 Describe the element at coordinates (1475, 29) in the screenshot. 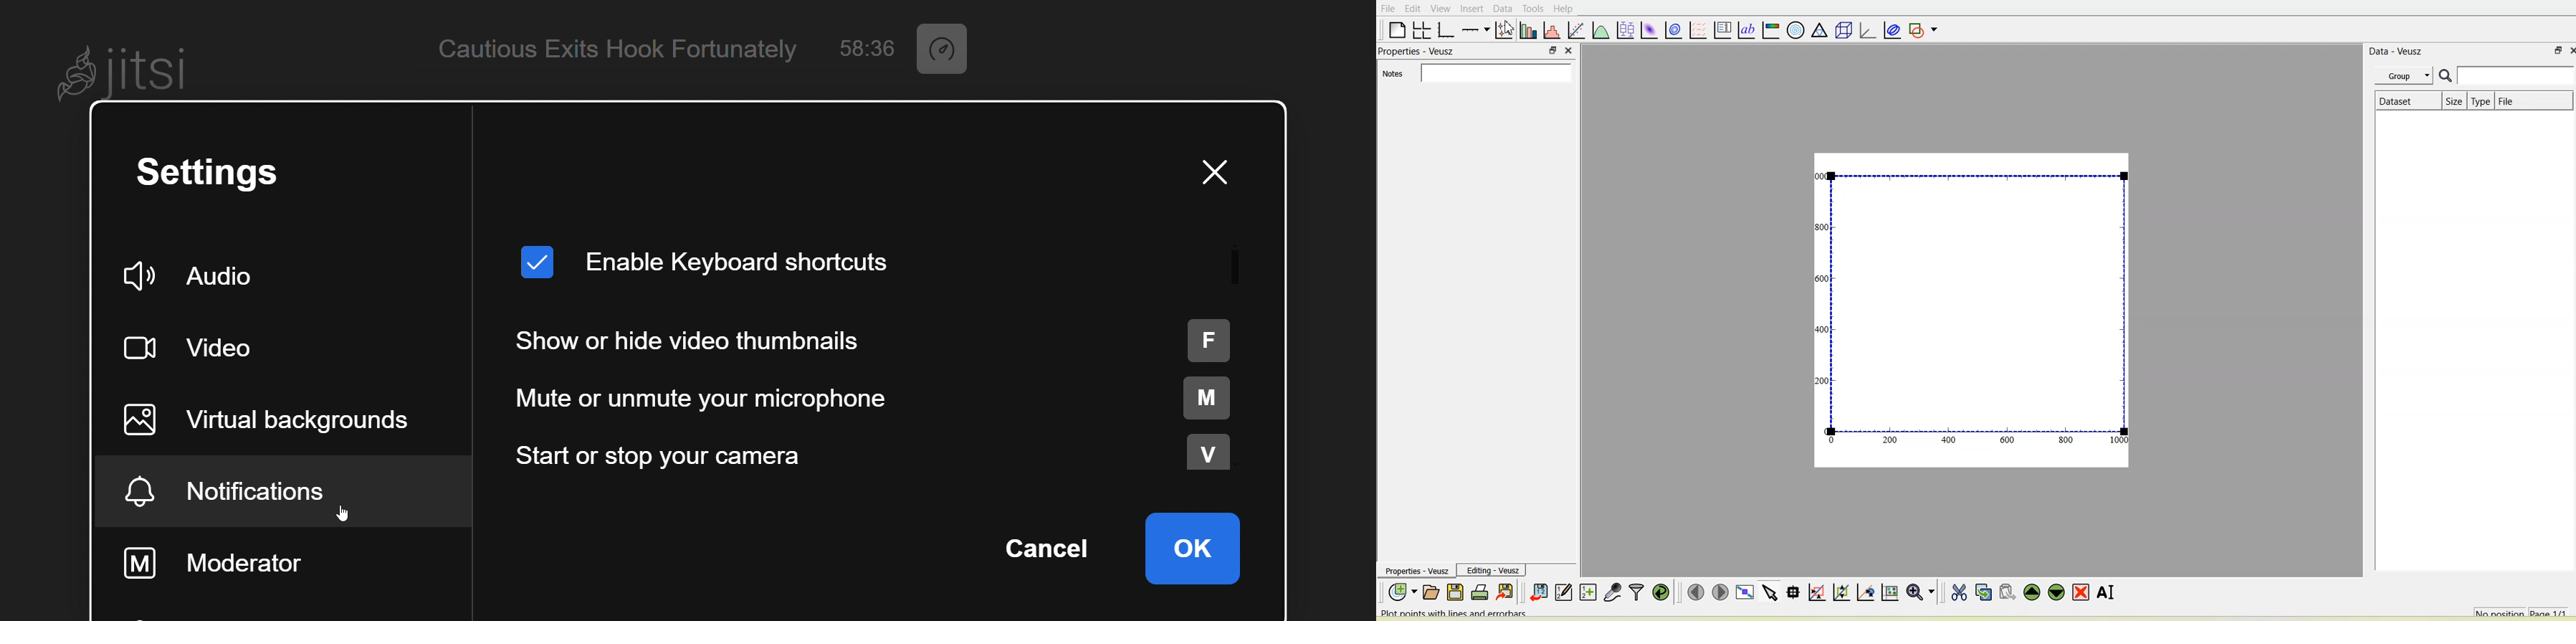

I see `Add an axis to the plot` at that location.